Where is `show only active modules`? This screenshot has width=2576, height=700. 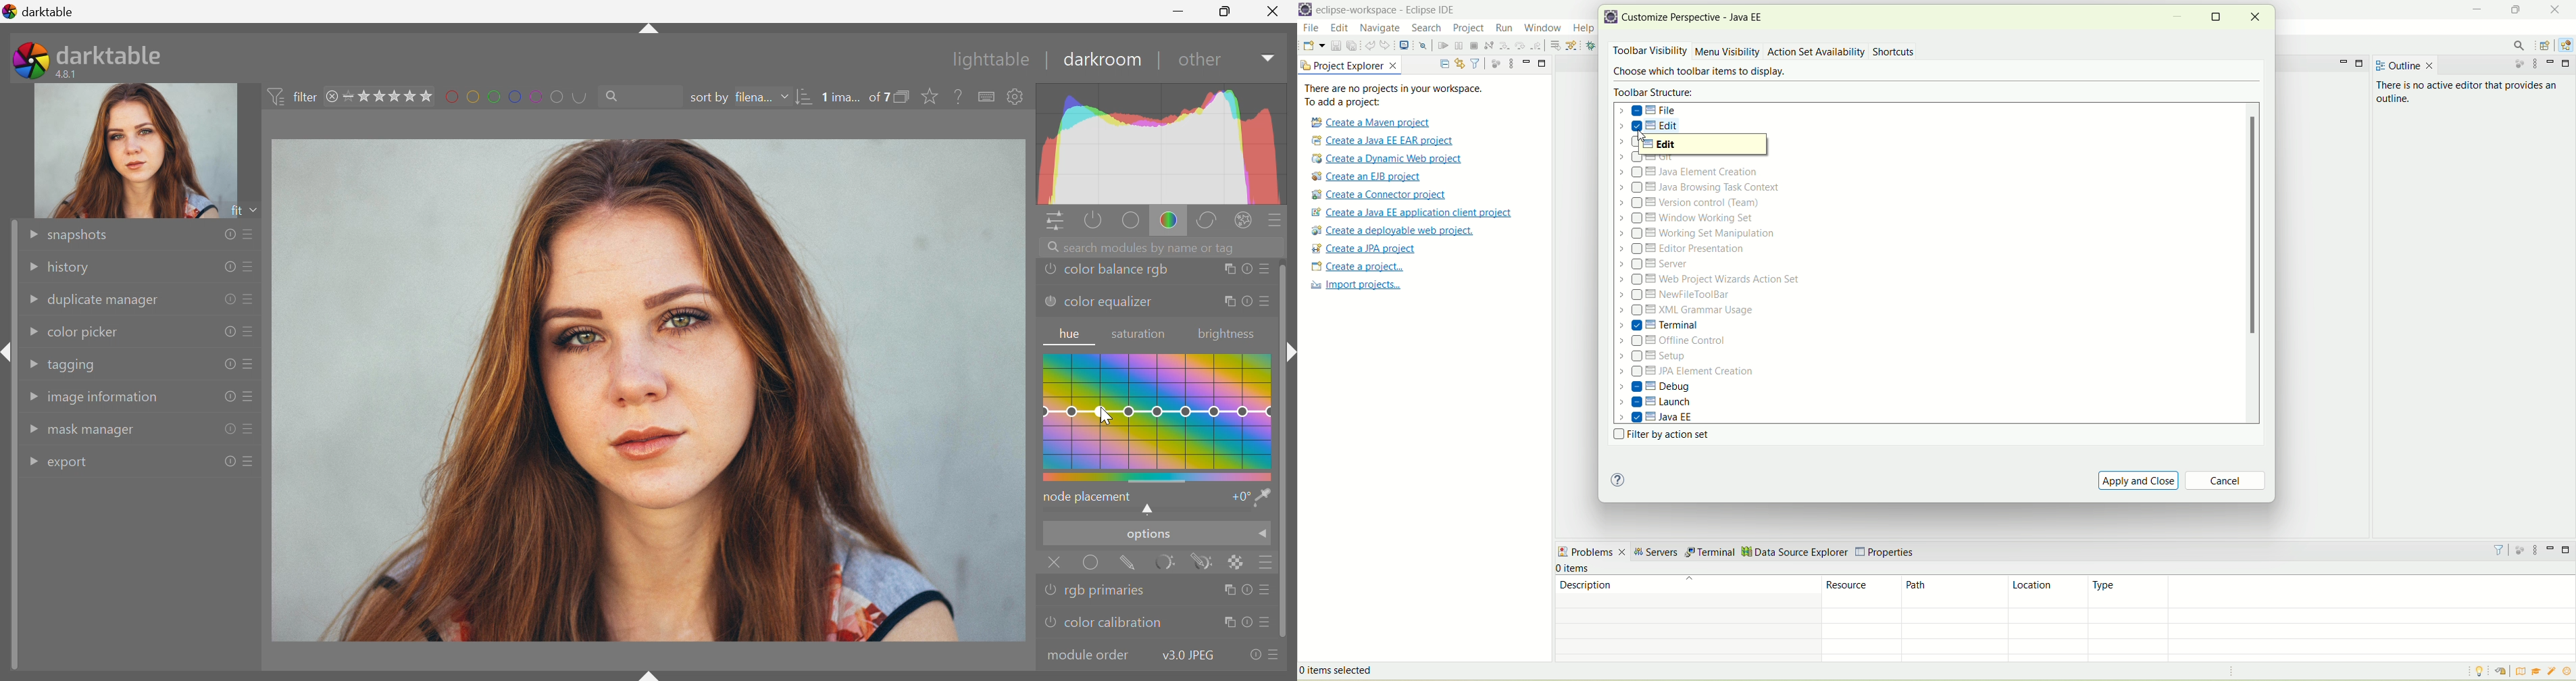 show only active modules is located at coordinates (1092, 220).